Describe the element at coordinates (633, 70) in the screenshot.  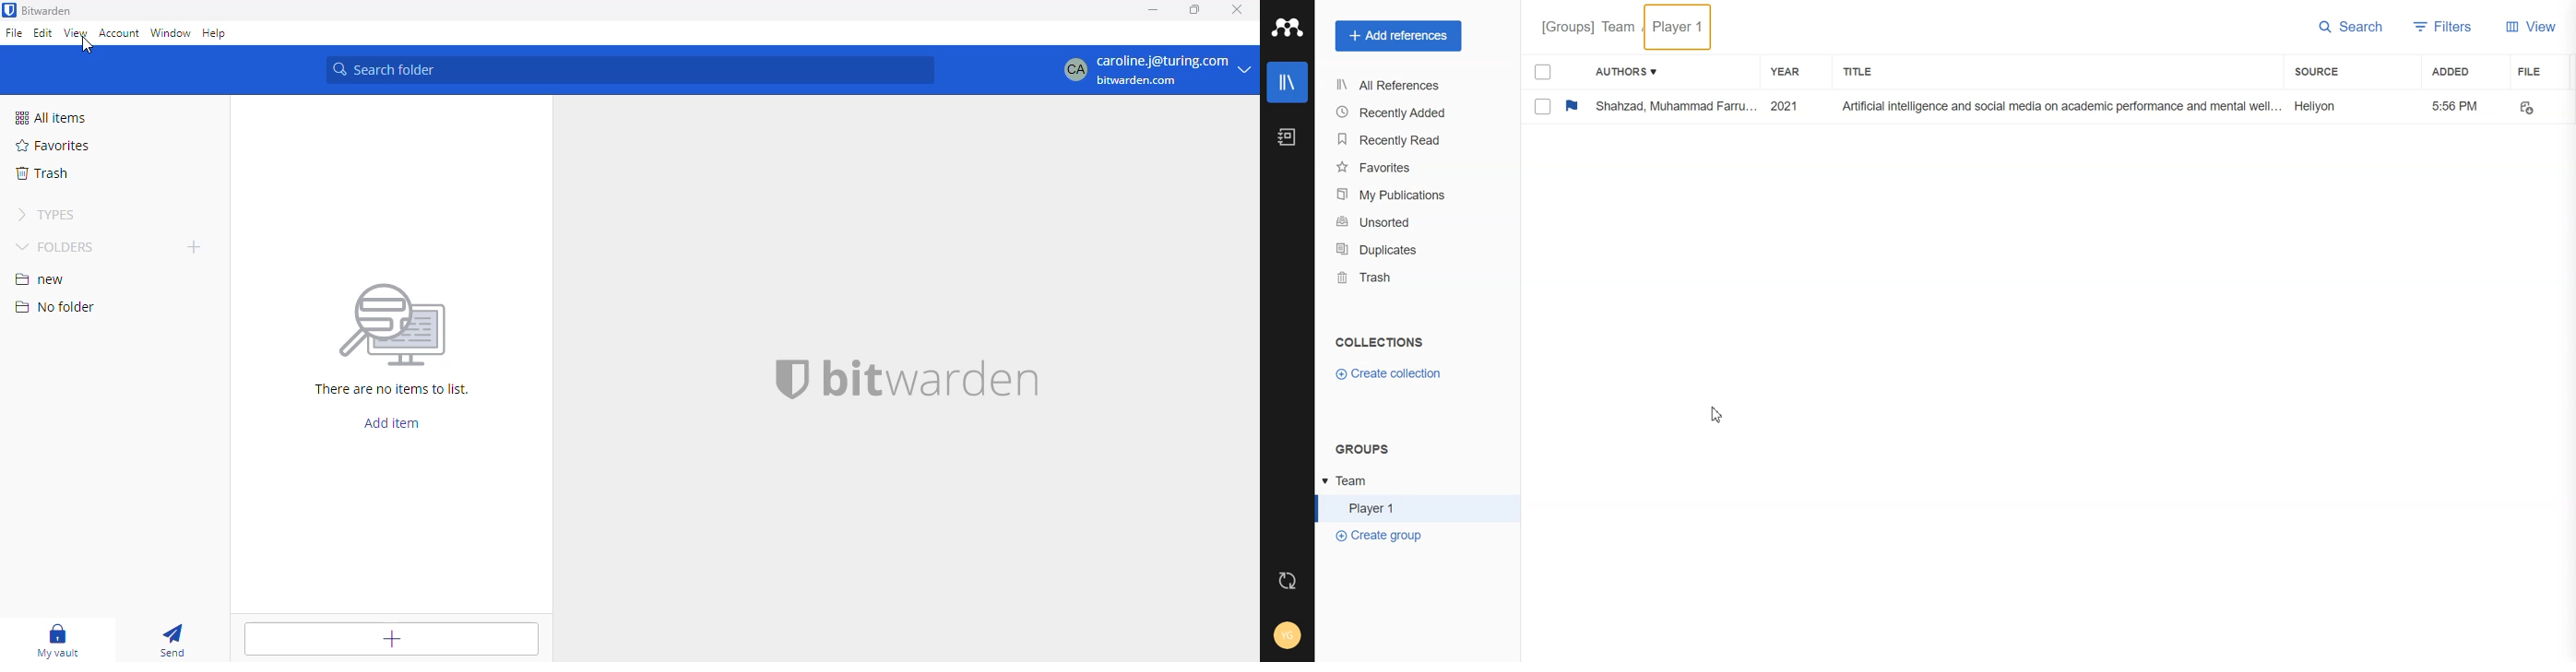
I see `search folder` at that location.